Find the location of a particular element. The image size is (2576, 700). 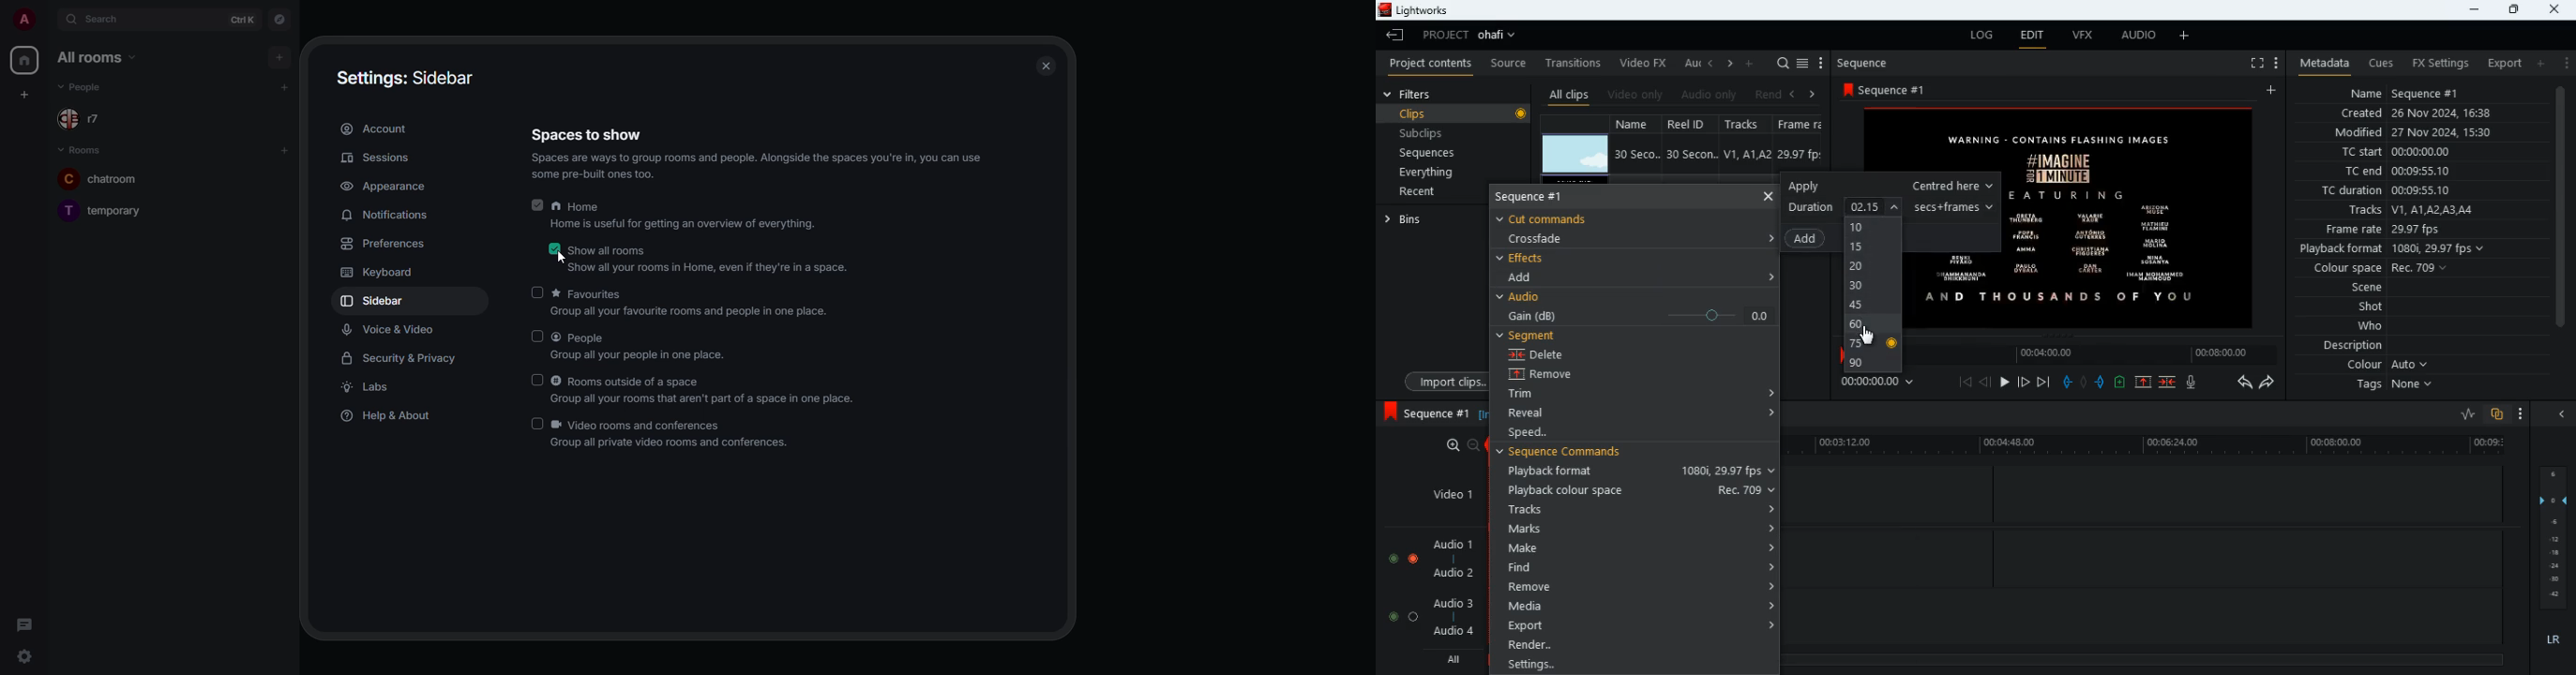

delete is located at coordinates (1552, 354).